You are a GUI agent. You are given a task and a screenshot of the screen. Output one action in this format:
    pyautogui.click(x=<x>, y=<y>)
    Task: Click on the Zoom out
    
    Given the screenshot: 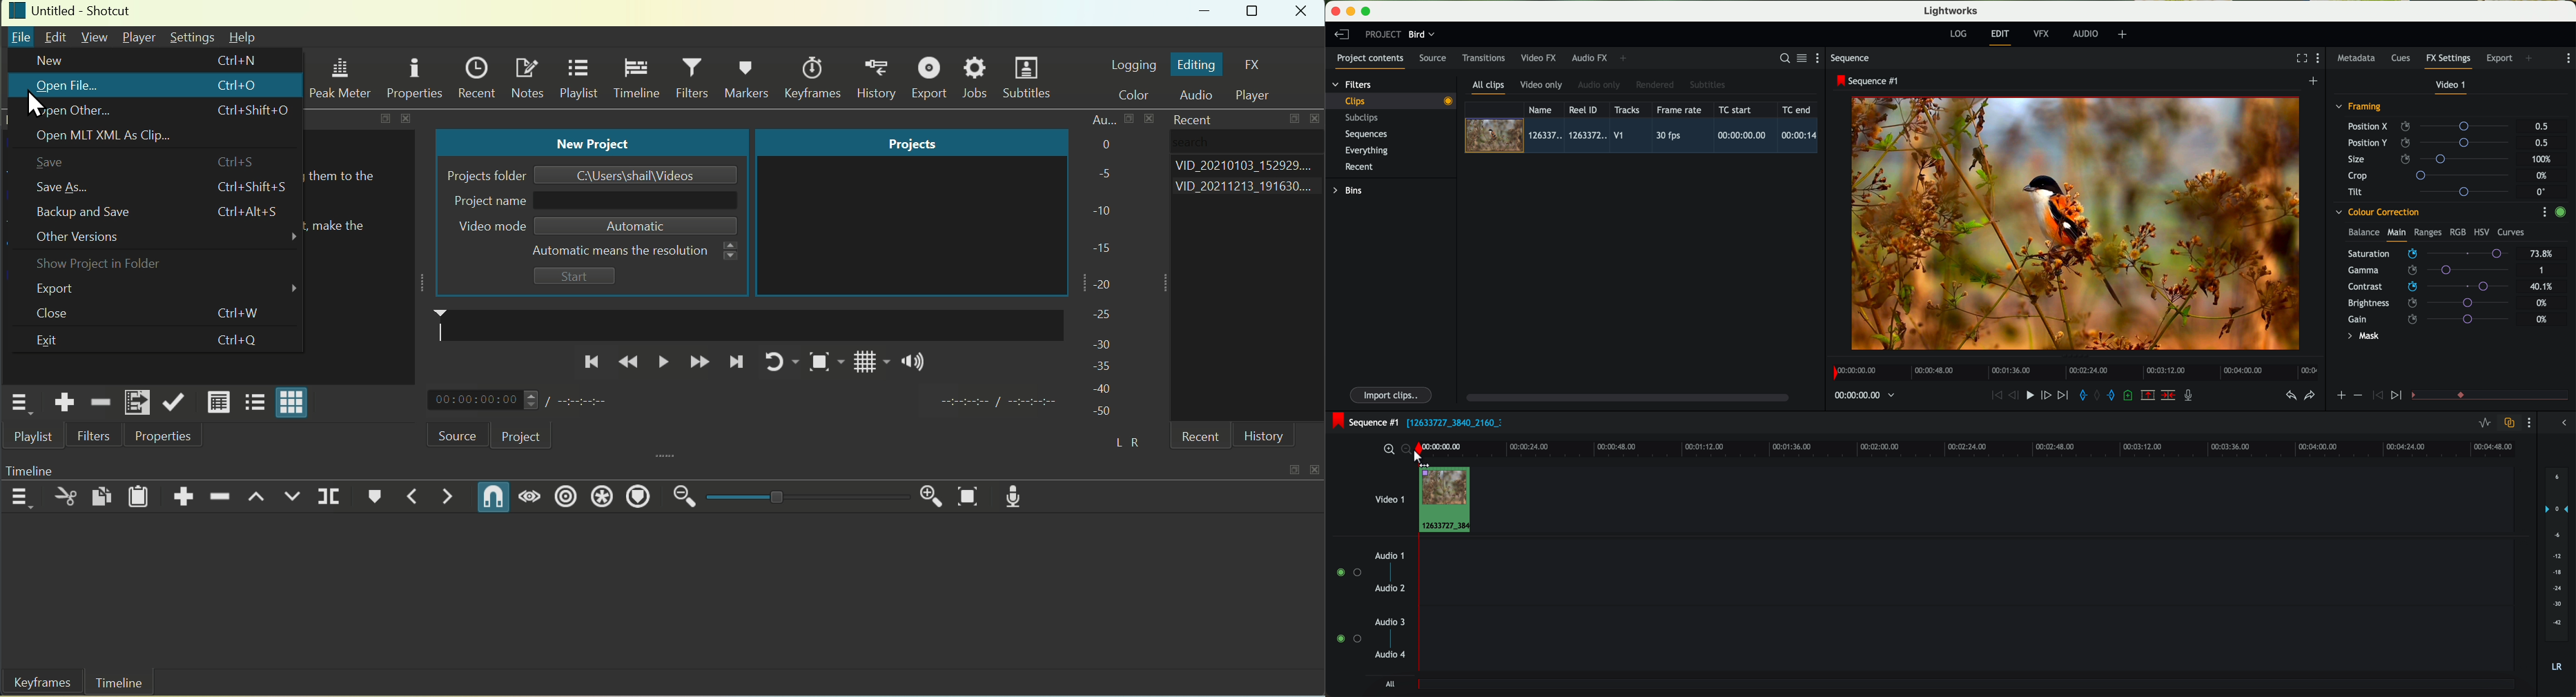 What is the action you would take?
    pyautogui.click(x=685, y=497)
    